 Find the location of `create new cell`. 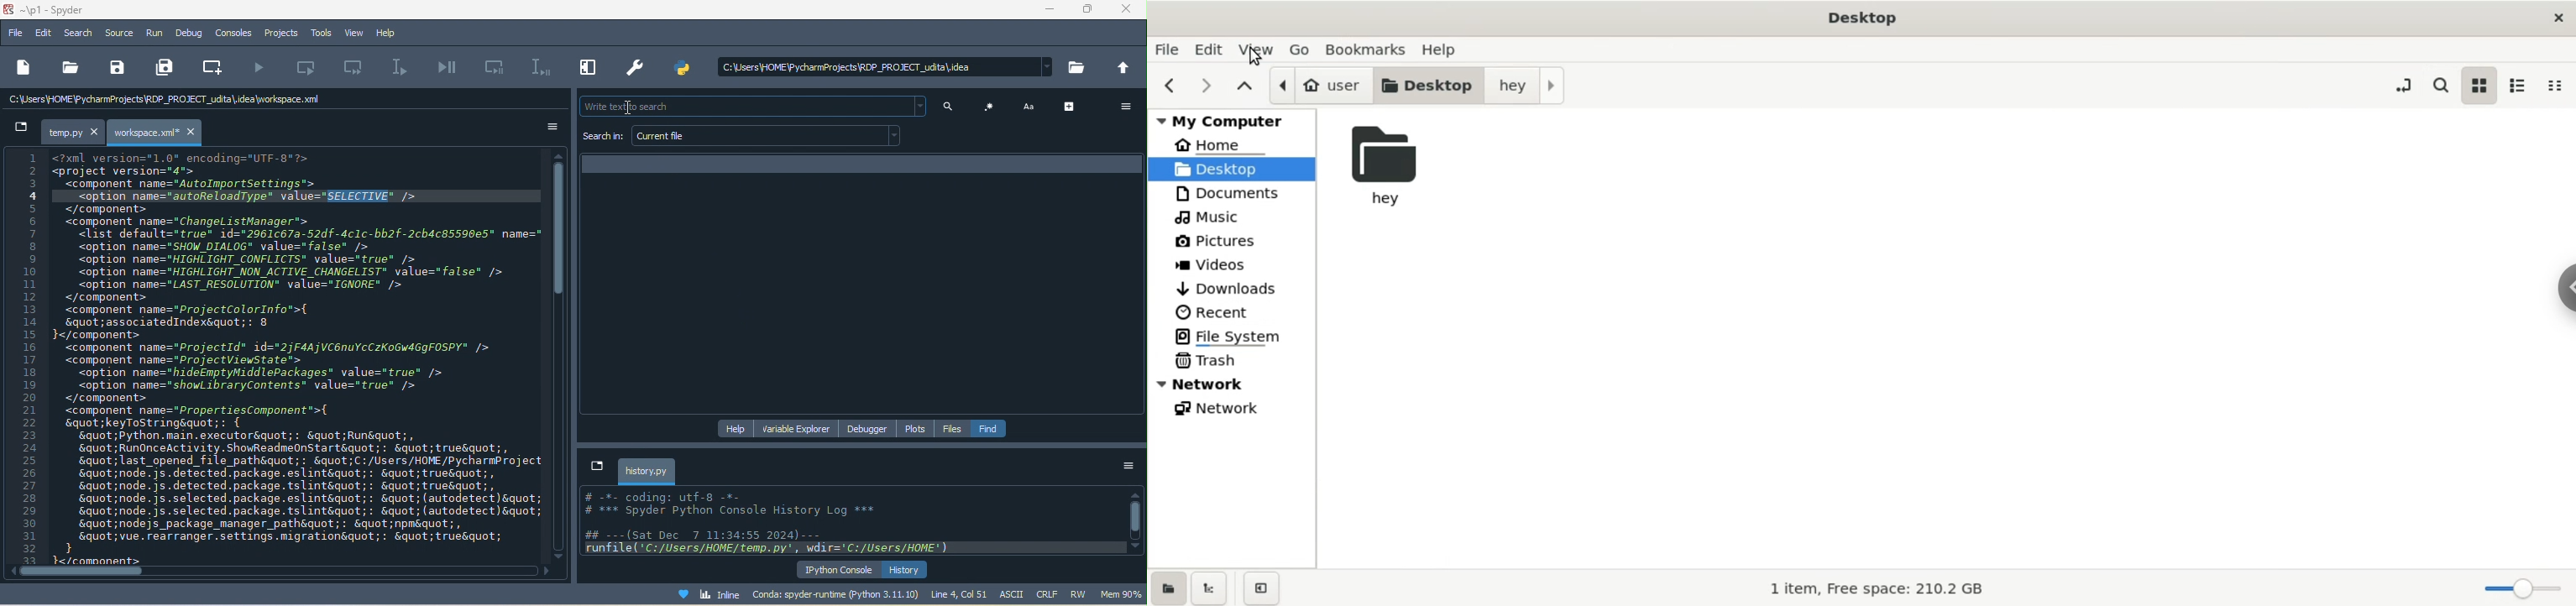

create new cell is located at coordinates (217, 65).